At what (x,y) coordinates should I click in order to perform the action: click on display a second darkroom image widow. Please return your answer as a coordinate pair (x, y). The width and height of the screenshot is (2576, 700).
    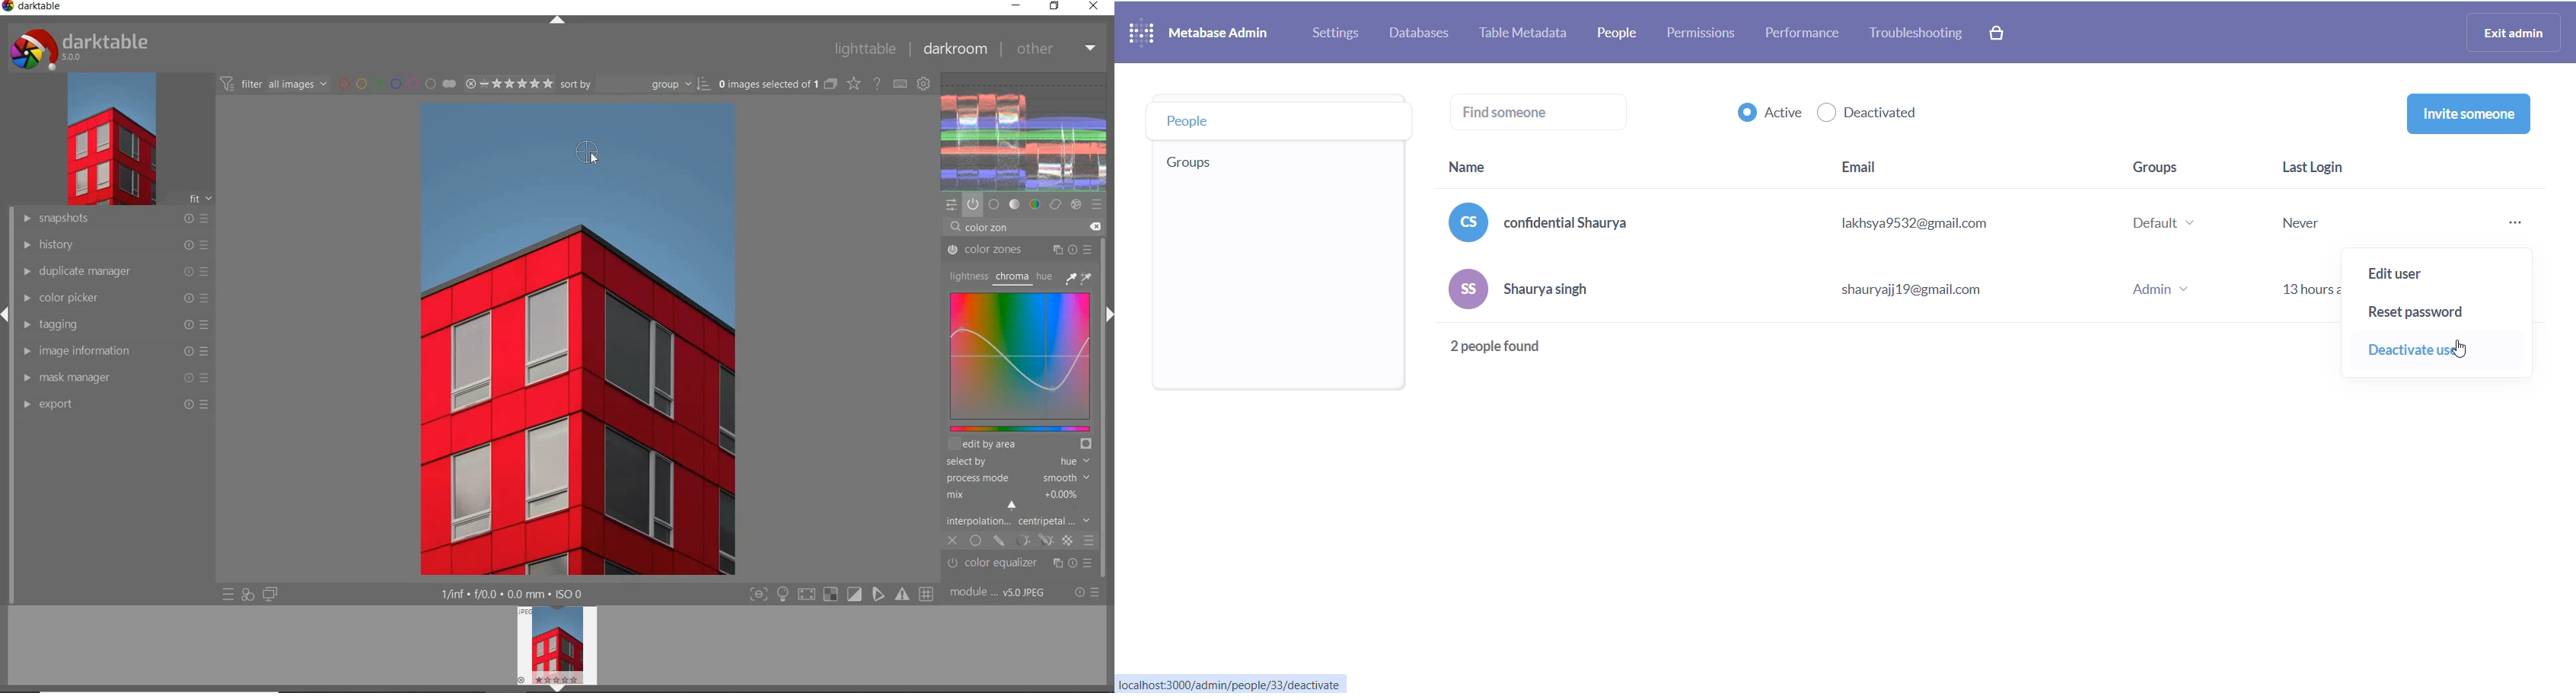
    Looking at the image, I should click on (270, 593).